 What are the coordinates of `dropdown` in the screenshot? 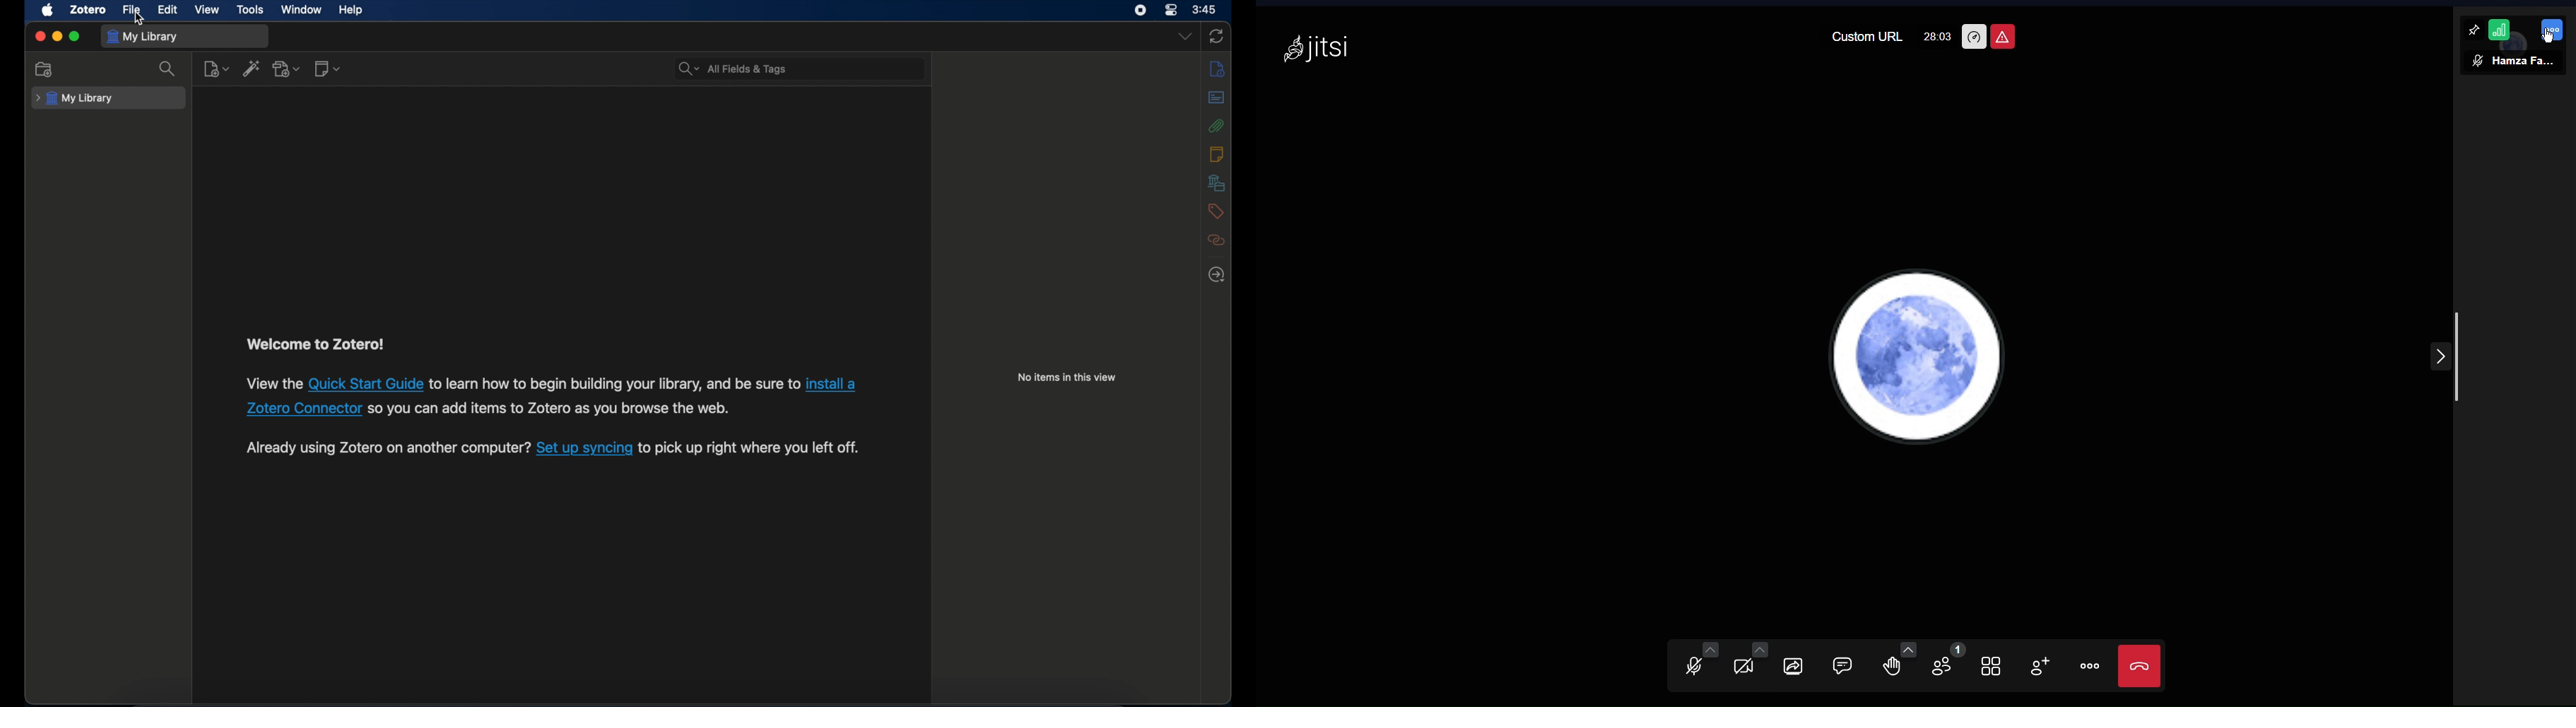 It's located at (1184, 37).